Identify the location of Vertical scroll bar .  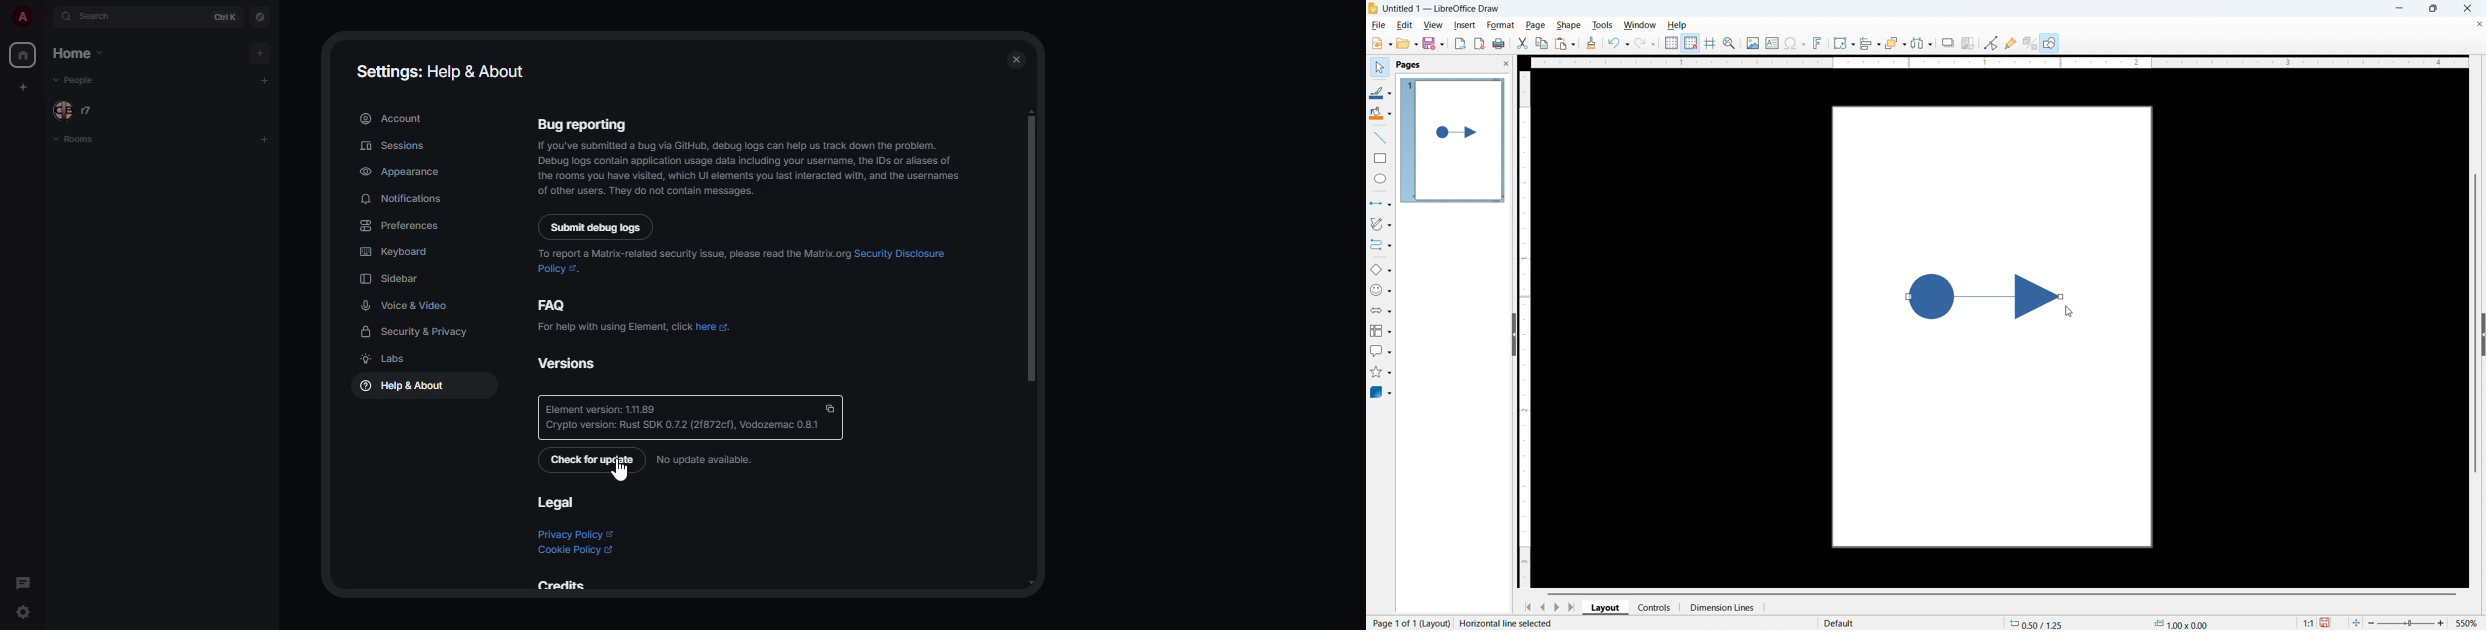
(2476, 323).